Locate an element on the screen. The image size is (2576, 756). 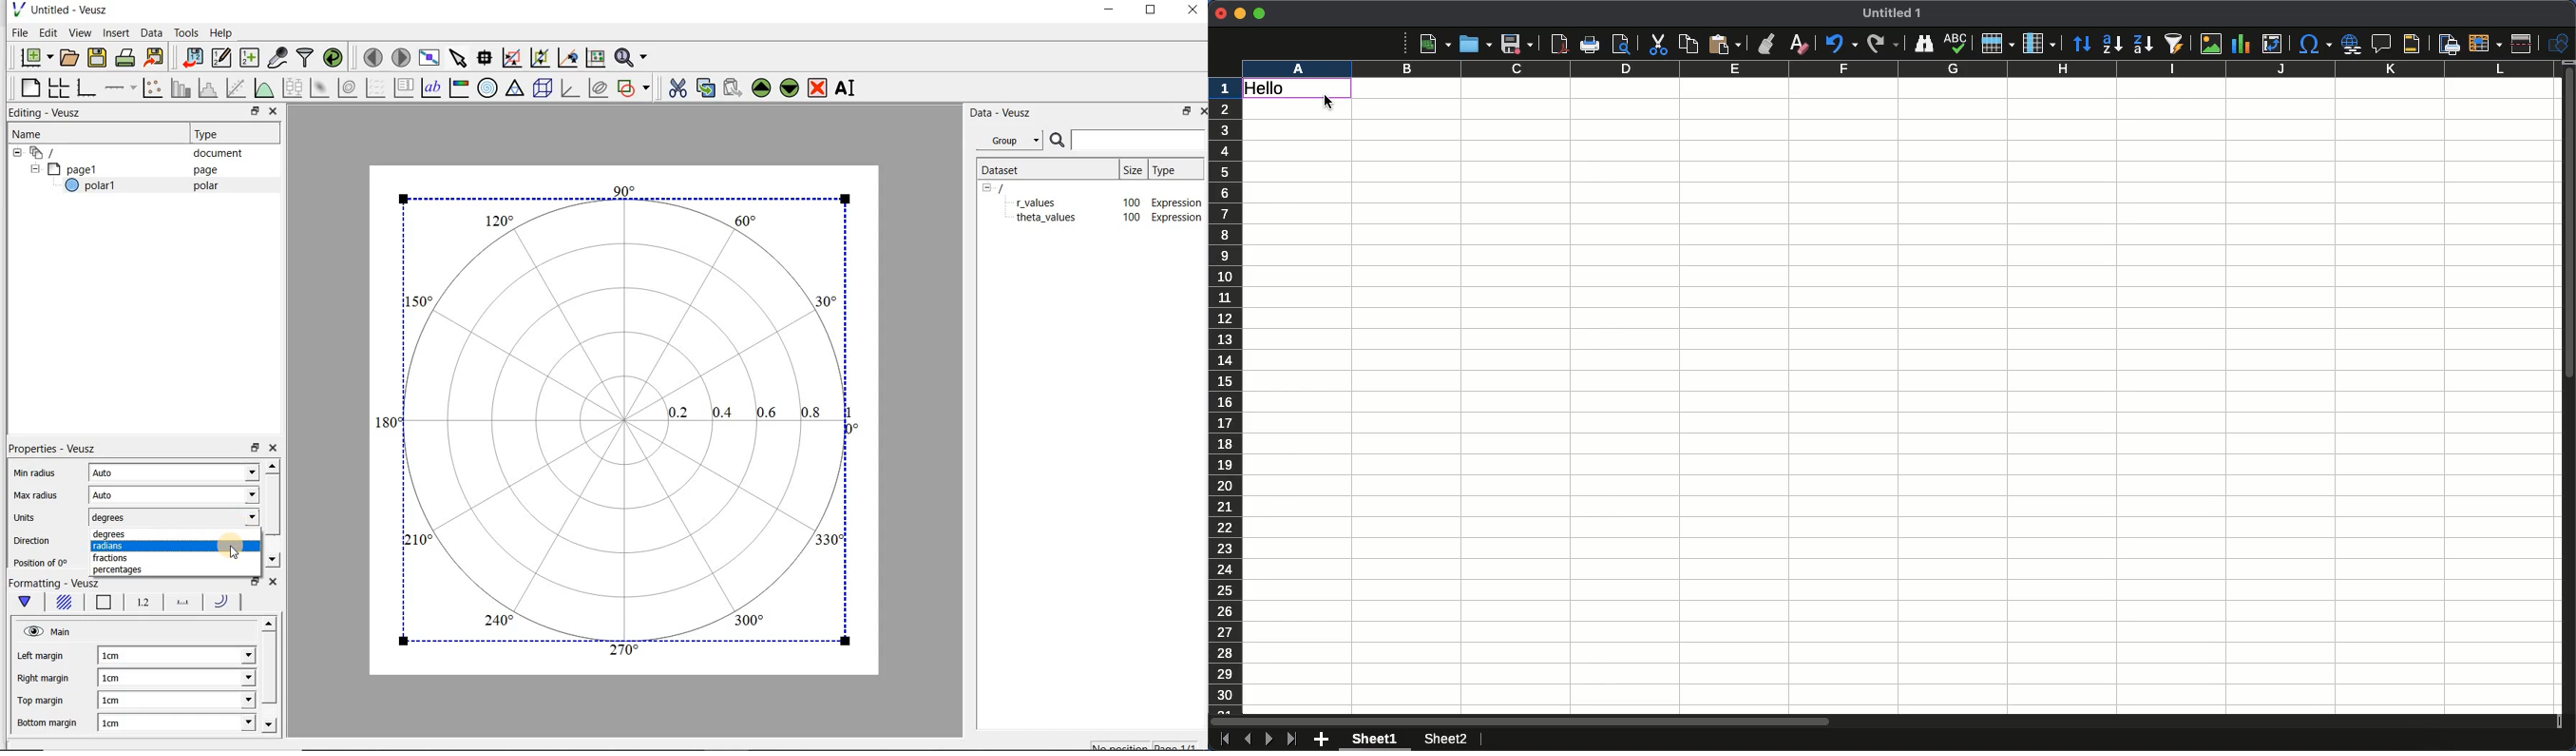
units dropdown is located at coordinates (233, 519).